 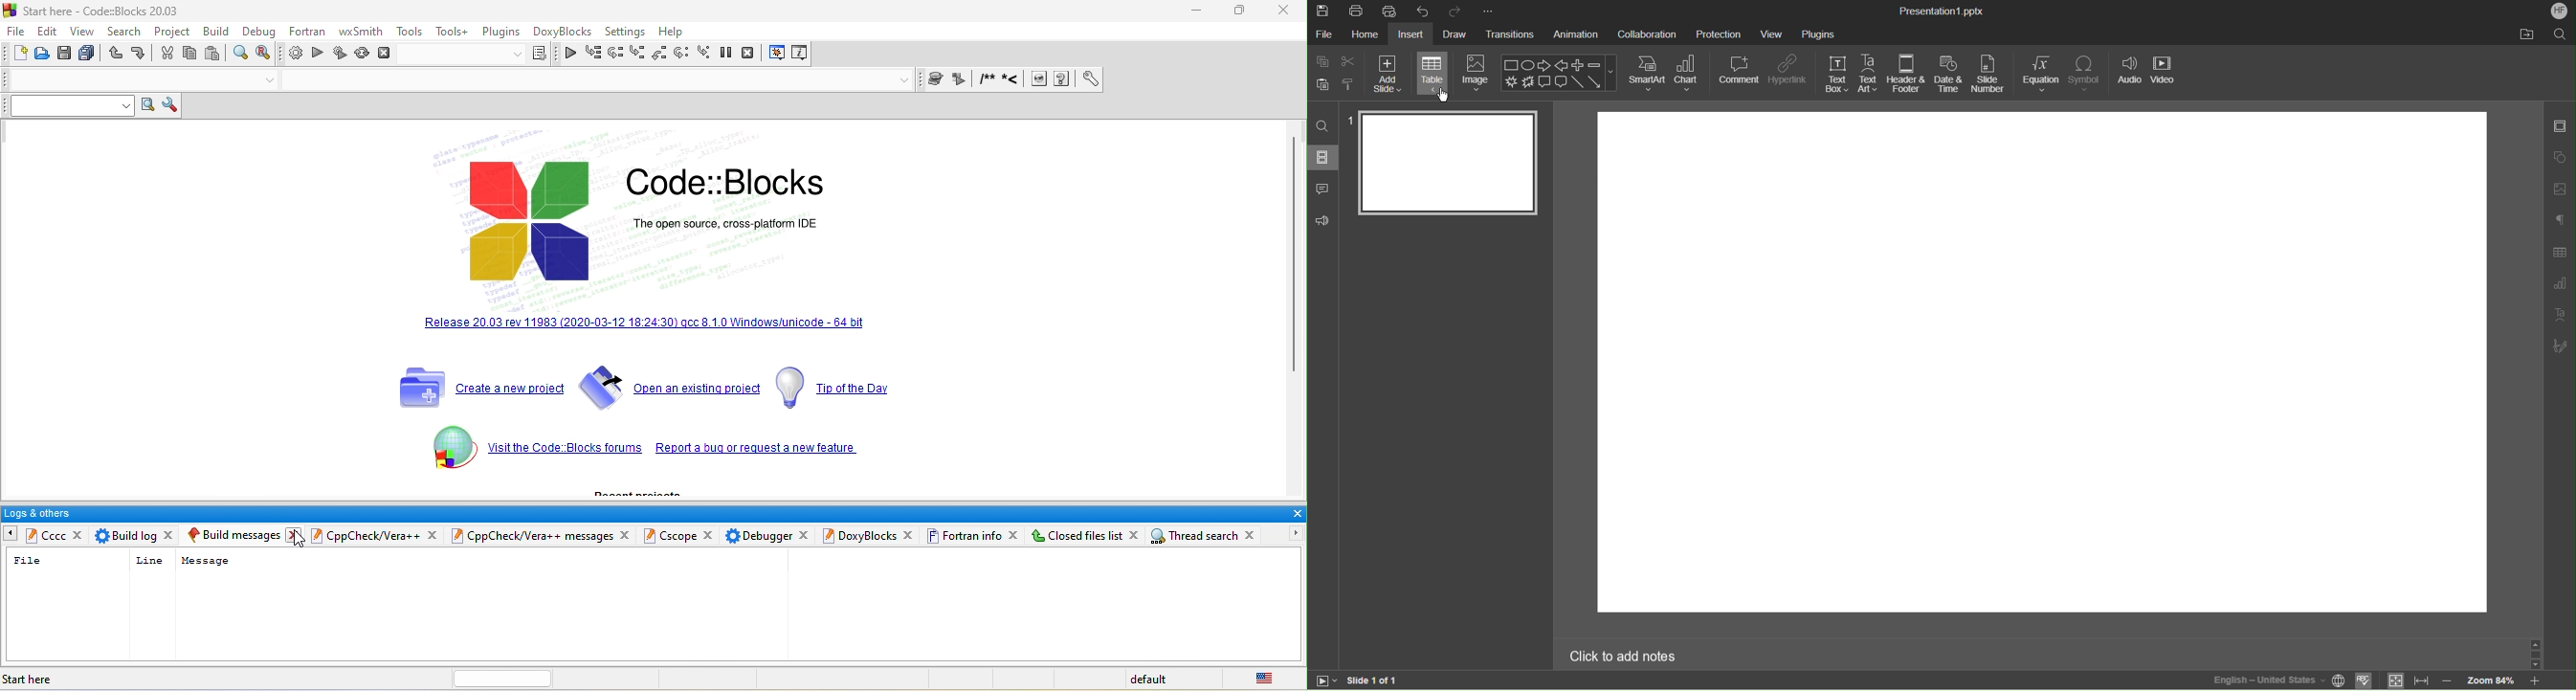 What do you see at coordinates (299, 536) in the screenshot?
I see `close` at bounding box center [299, 536].